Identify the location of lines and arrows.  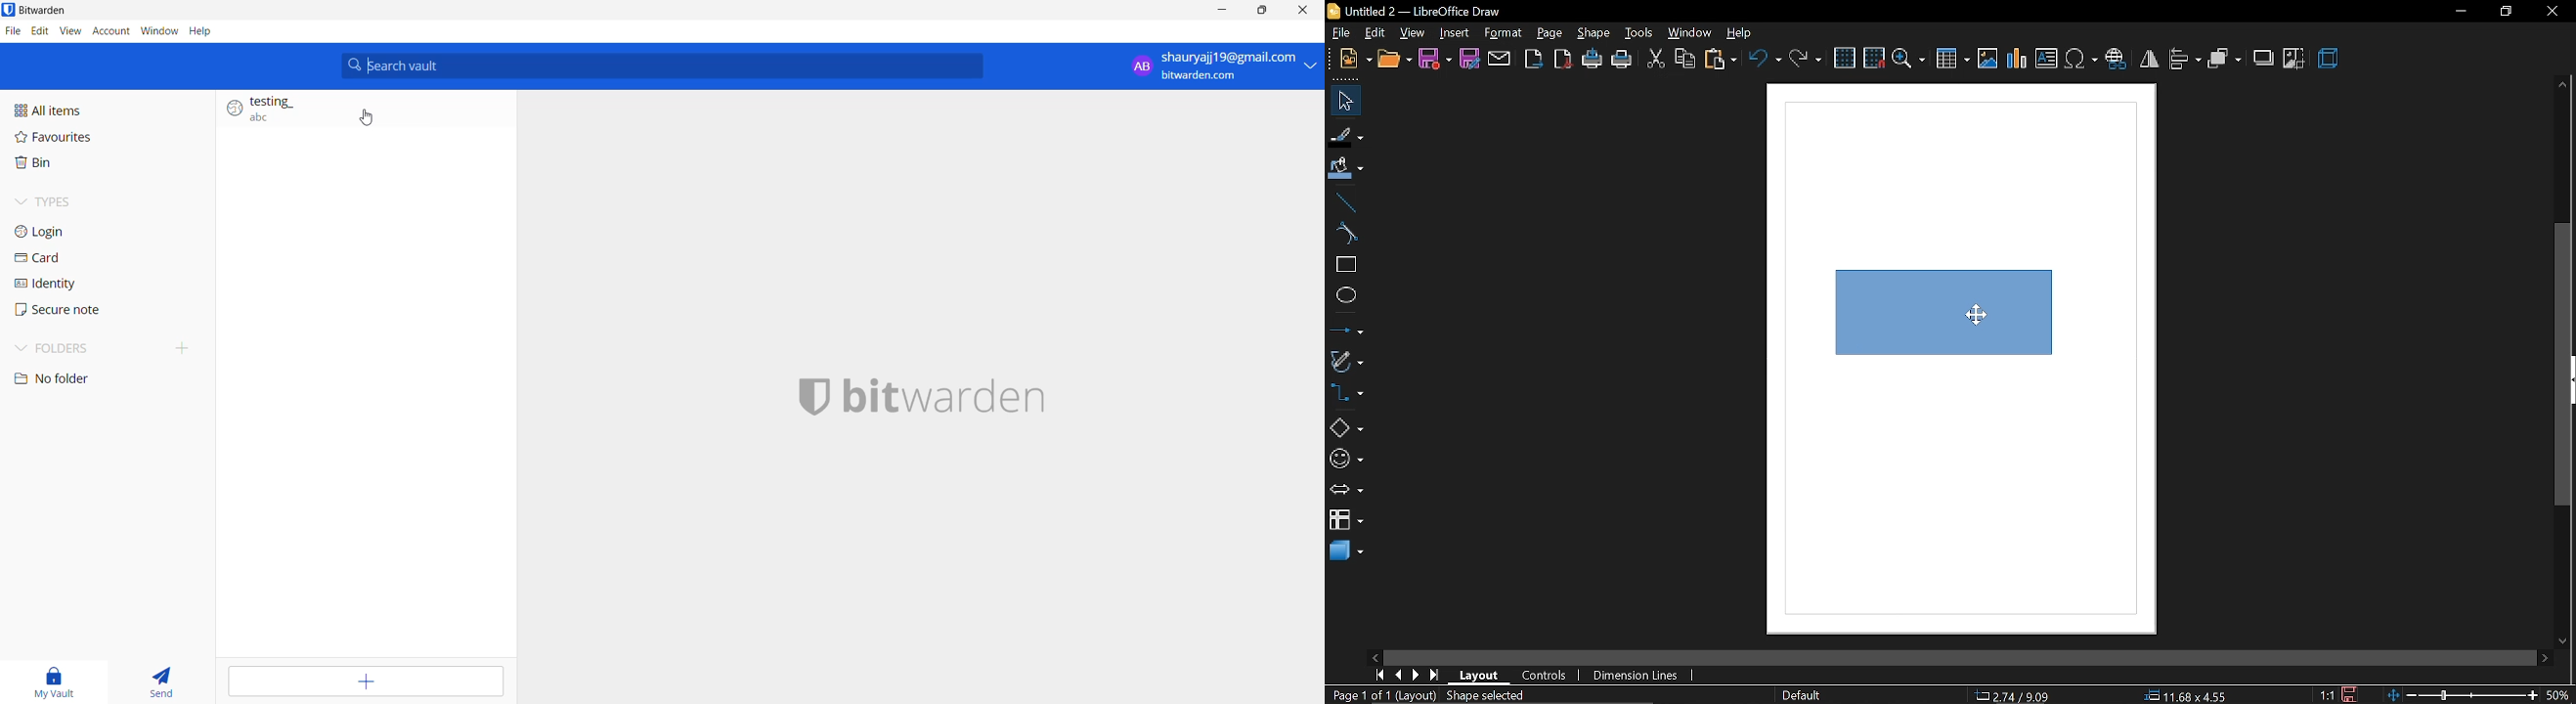
(1346, 329).